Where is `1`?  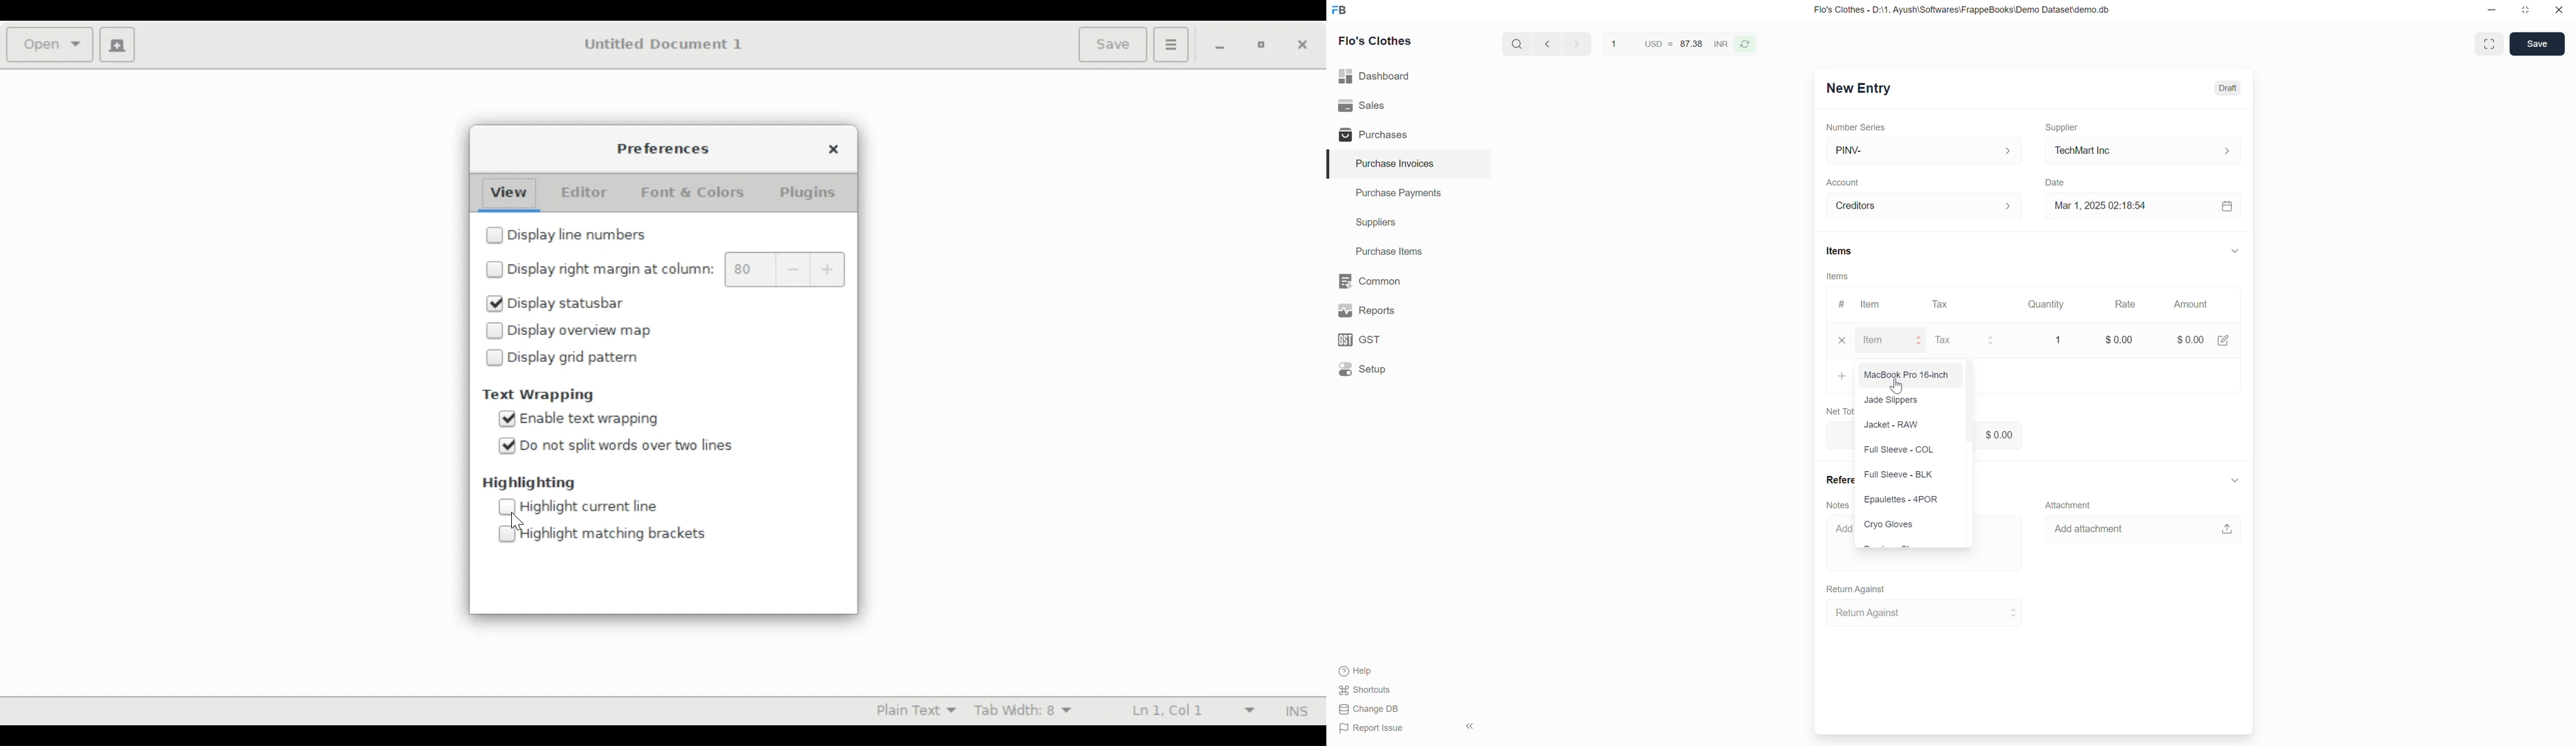
1 is located at coordinates (2055, 338).